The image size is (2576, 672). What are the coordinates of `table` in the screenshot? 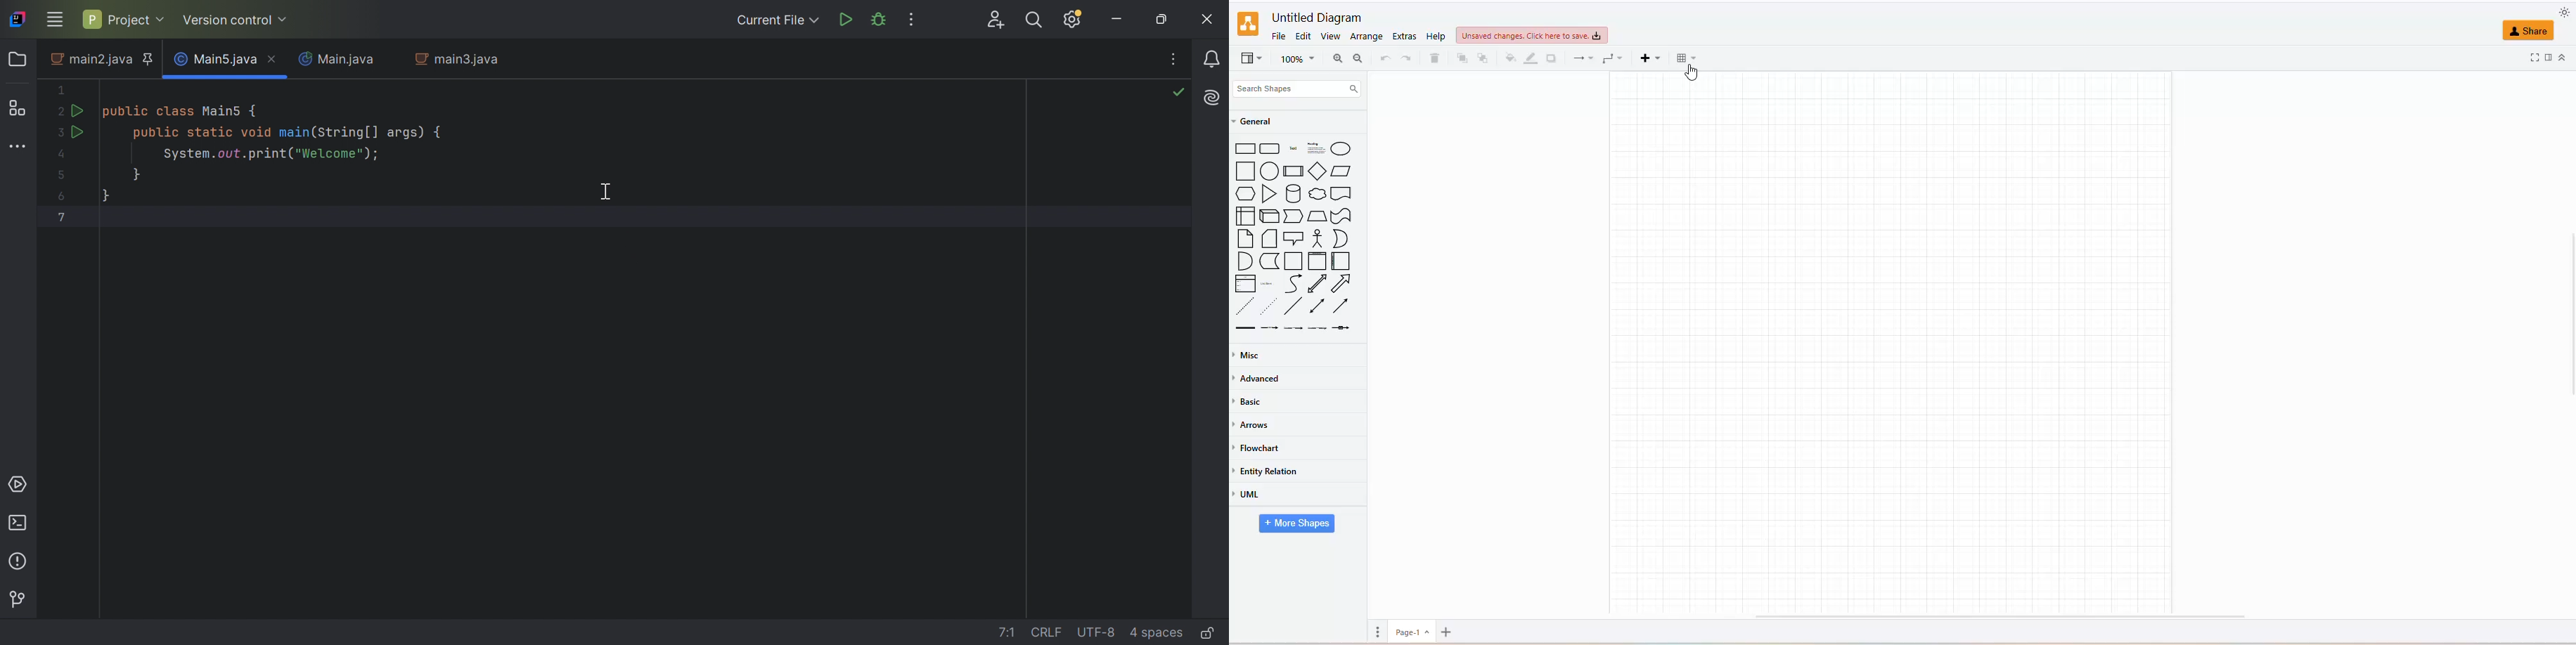 It's located at (1685, 58).